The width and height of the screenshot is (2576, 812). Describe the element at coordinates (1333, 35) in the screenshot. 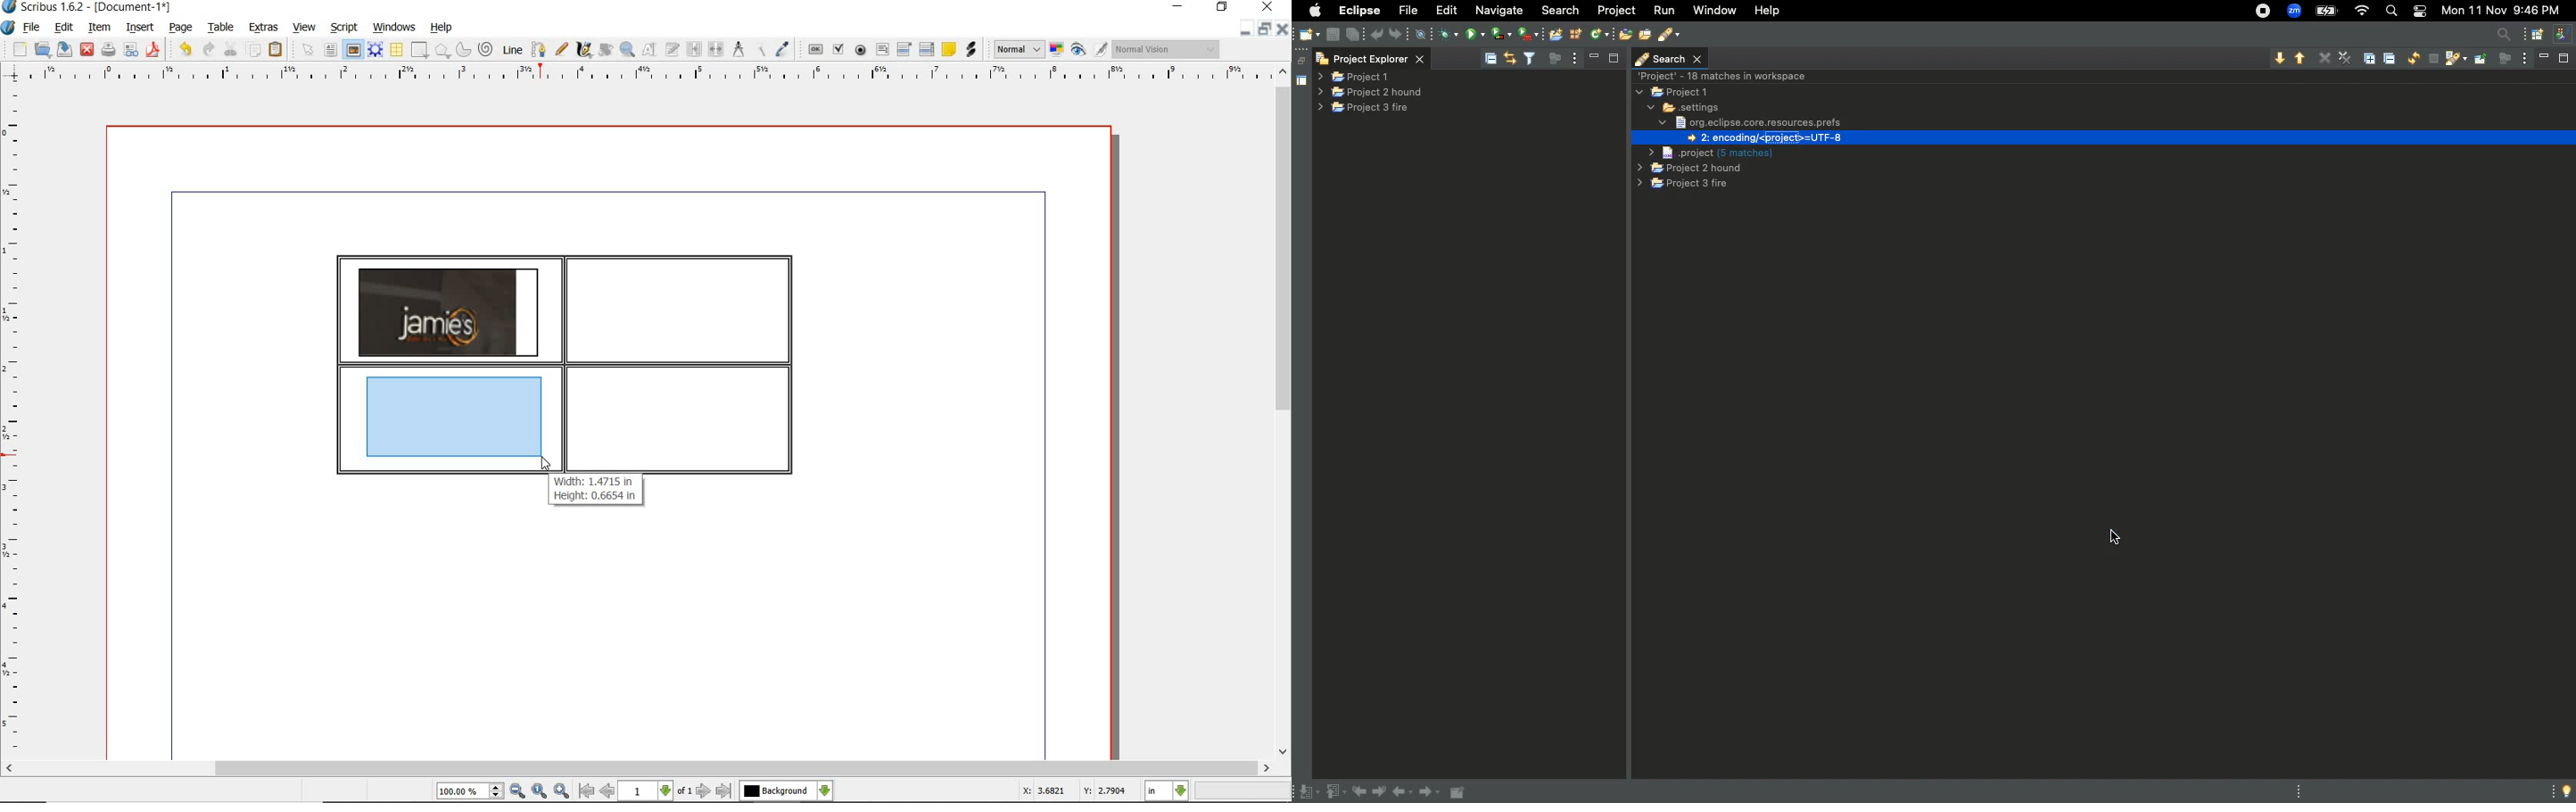

I see `save` at that location.